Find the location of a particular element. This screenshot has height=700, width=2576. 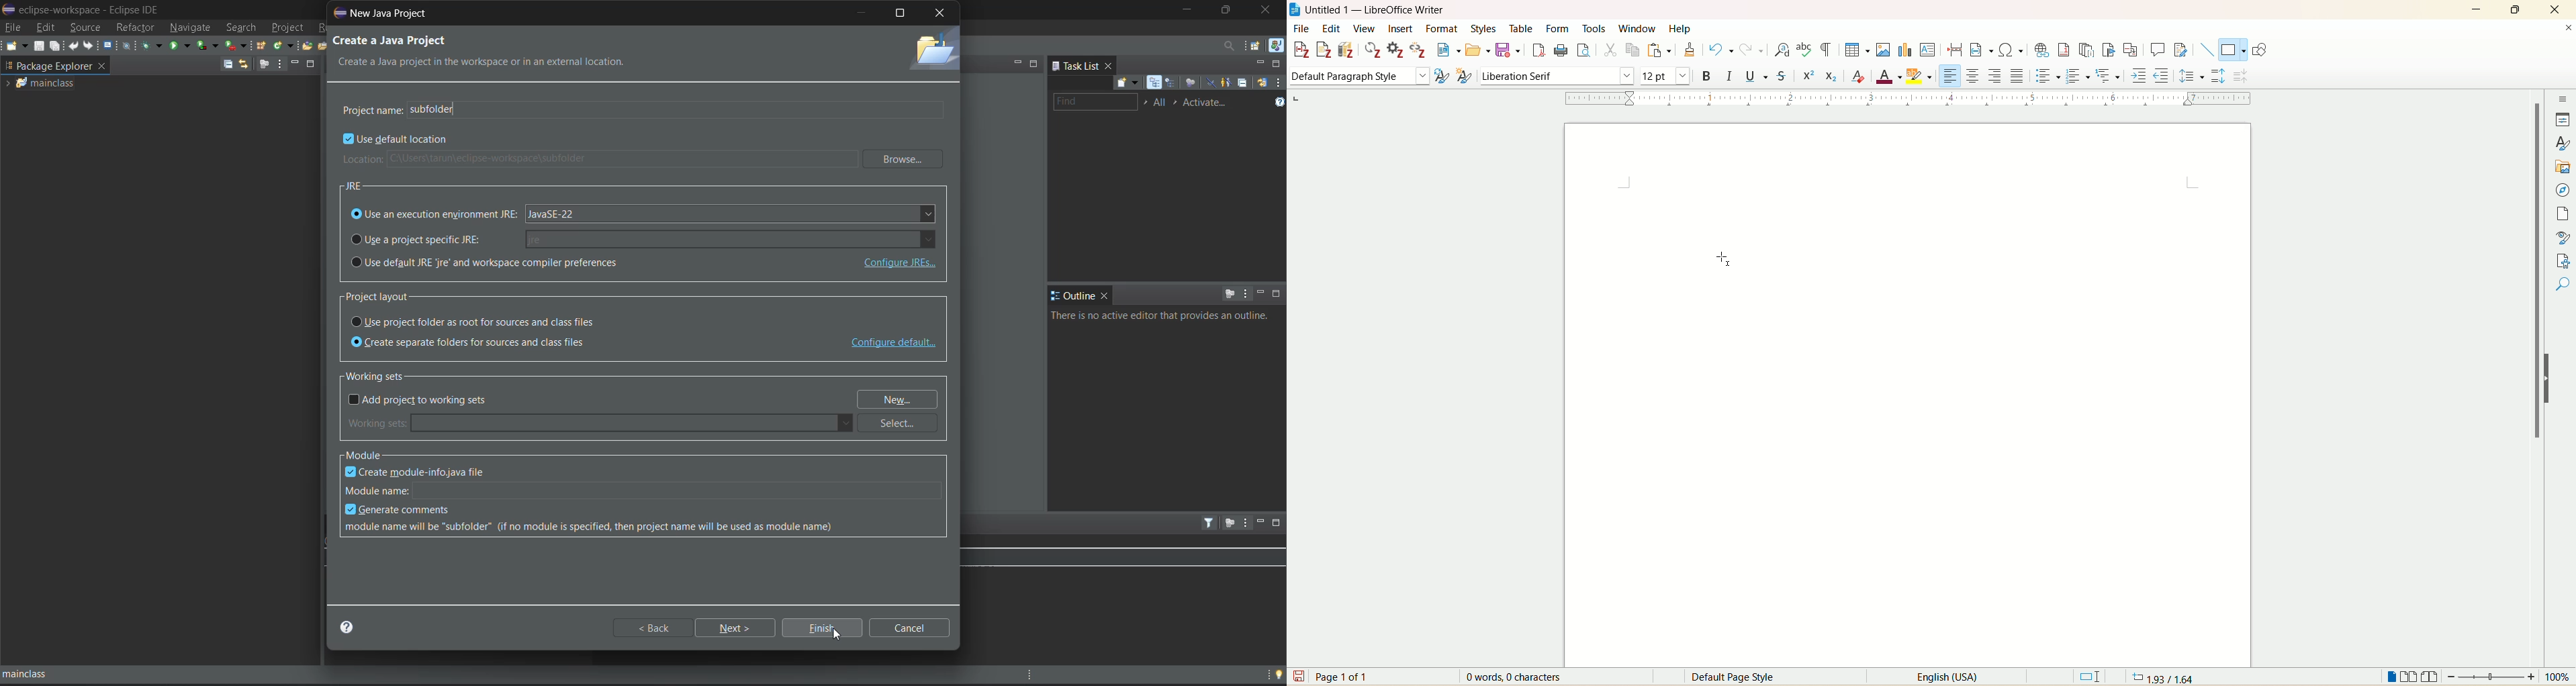

select is located at coordinates (903, 423).